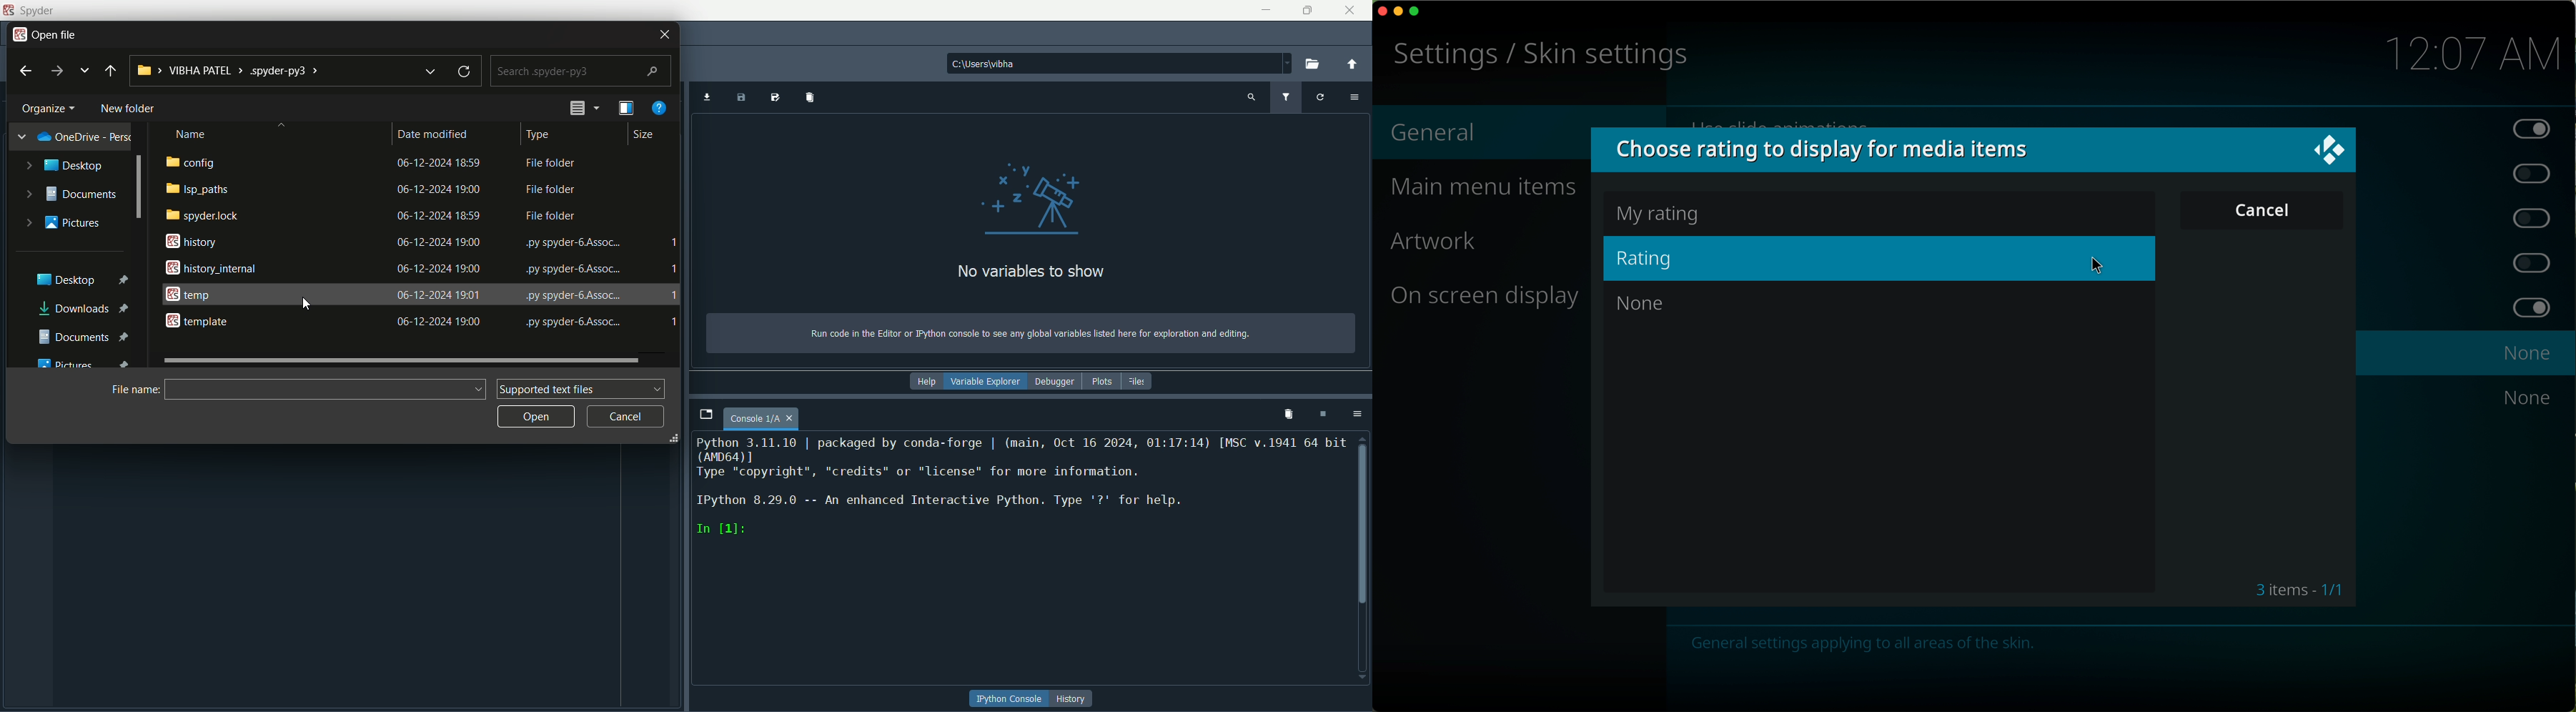  What do you see at coordinates (808, 98) in the screenshot?
I see `import variables` at bounding box center [808, 98].